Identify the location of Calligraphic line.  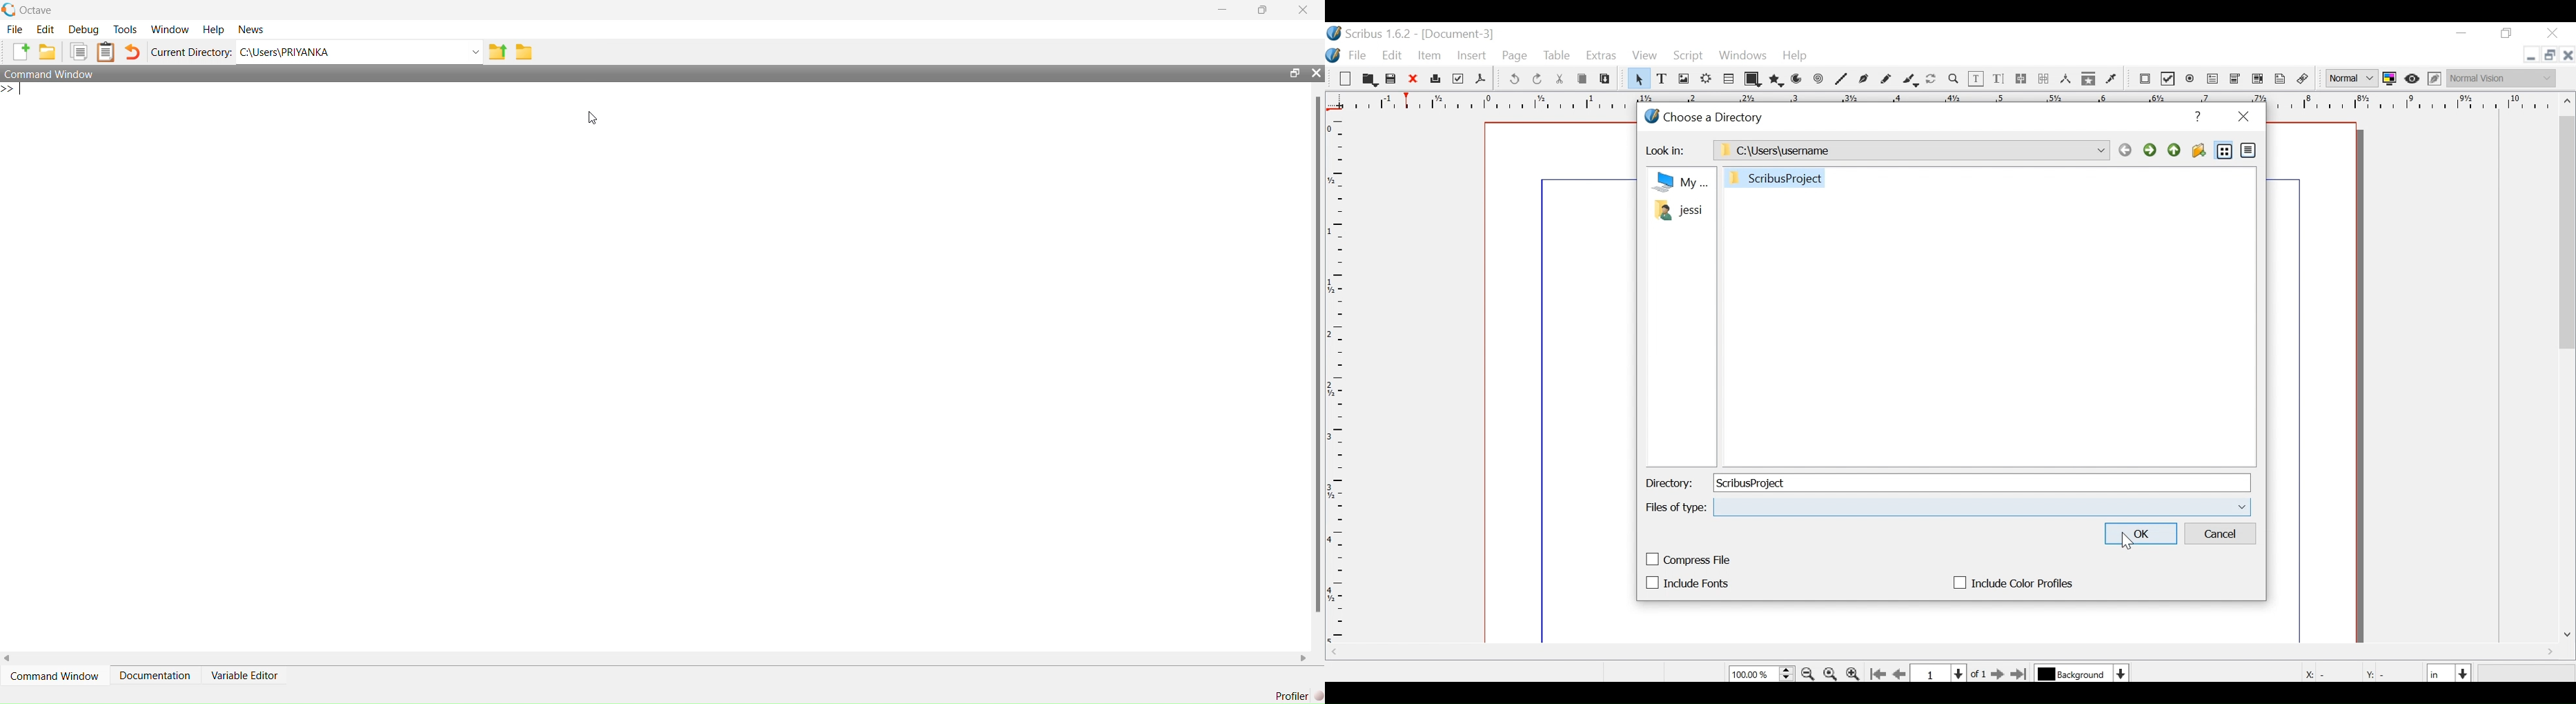
(1911, 80).